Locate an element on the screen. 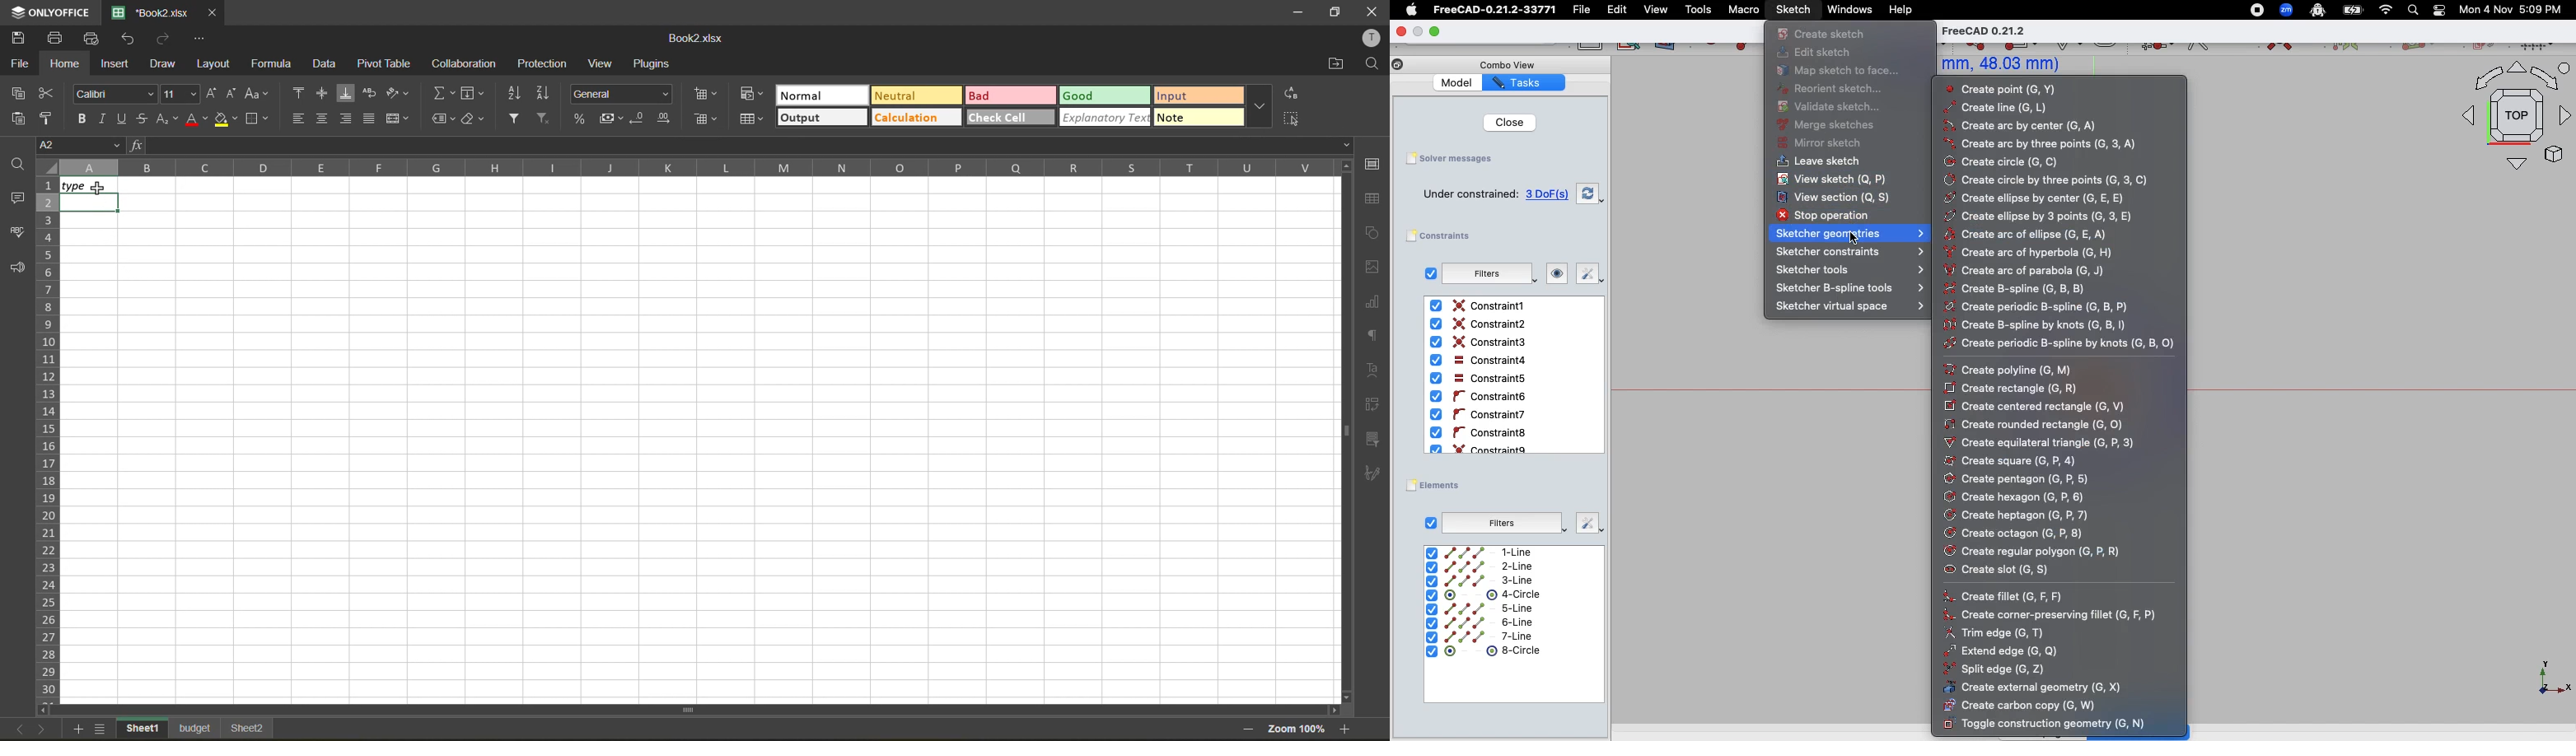  increment size is located at coordinates (213, 93).